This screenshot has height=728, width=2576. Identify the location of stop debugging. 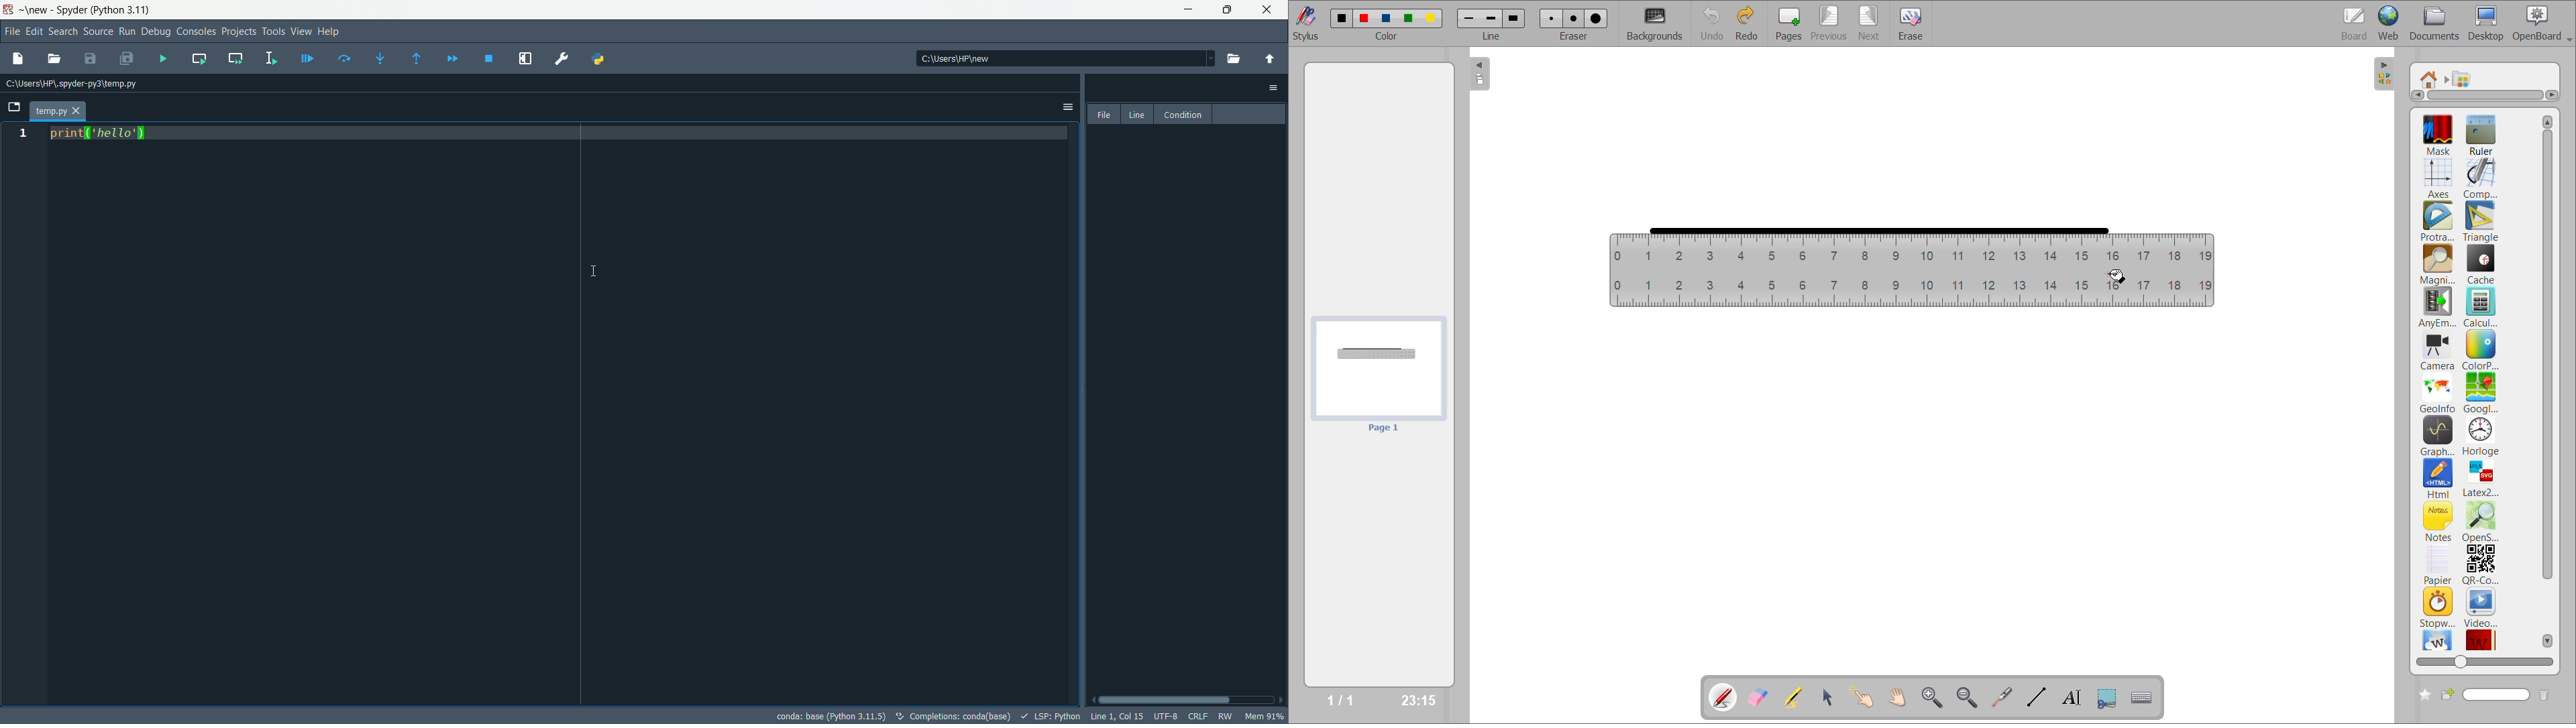
(489, 58).